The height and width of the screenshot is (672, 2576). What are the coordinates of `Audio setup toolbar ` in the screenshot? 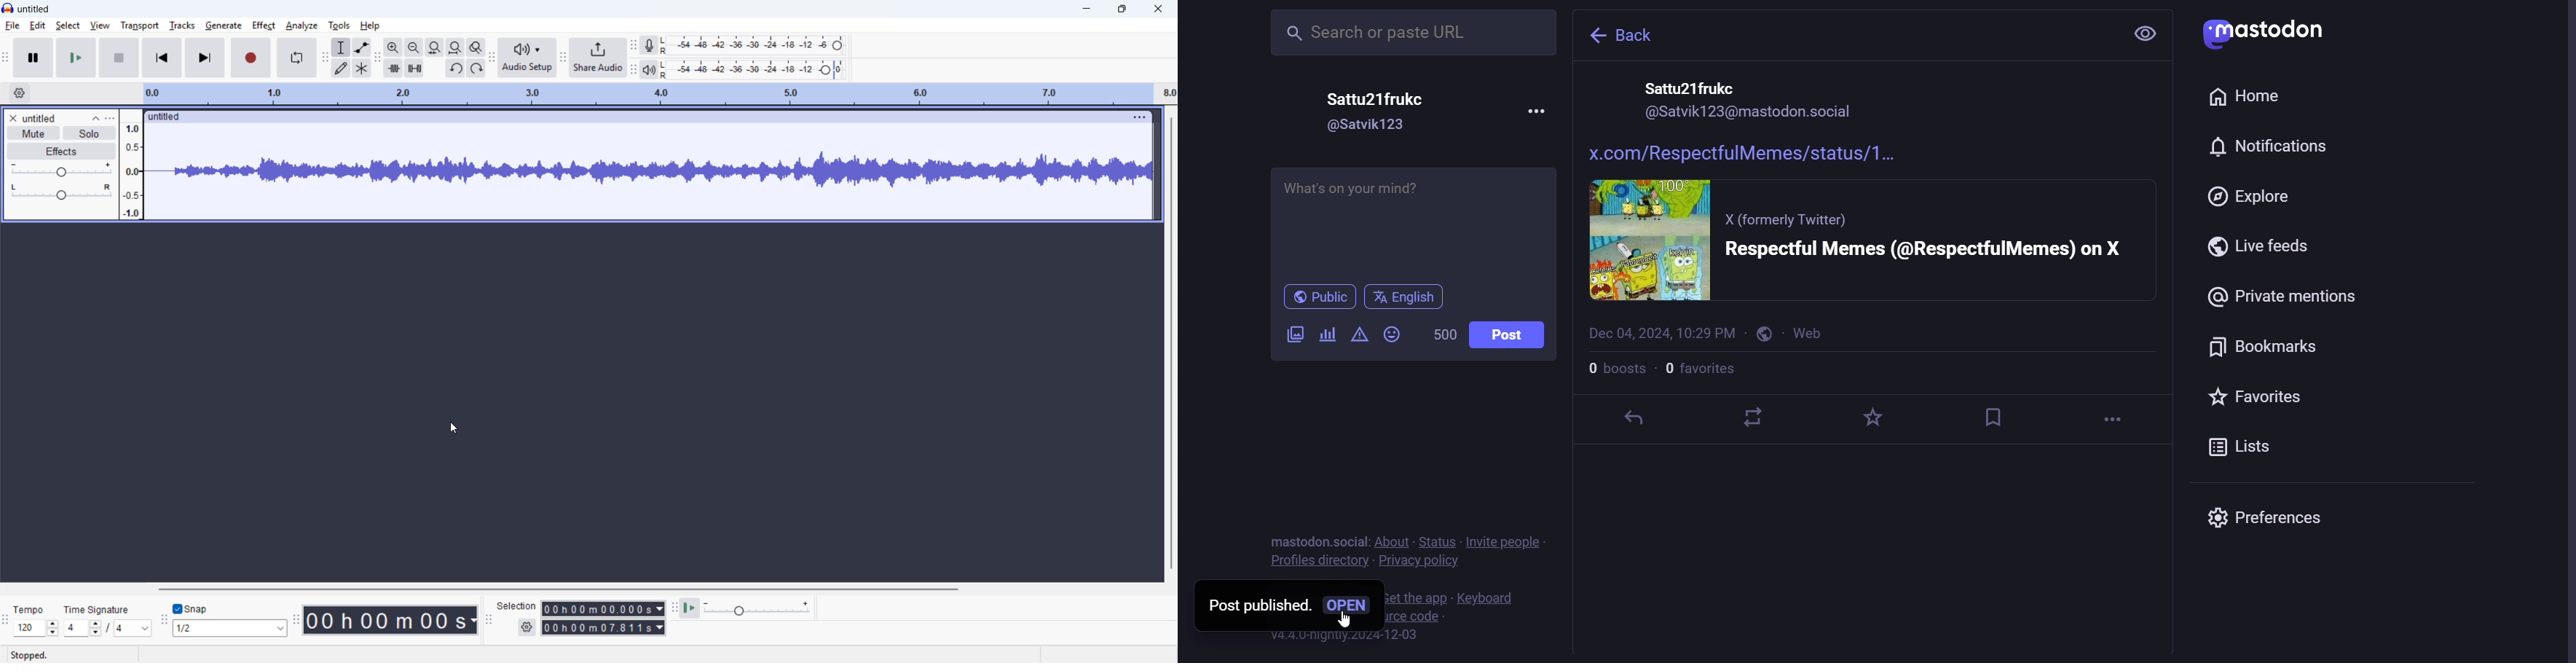 It's located at (492, 58).